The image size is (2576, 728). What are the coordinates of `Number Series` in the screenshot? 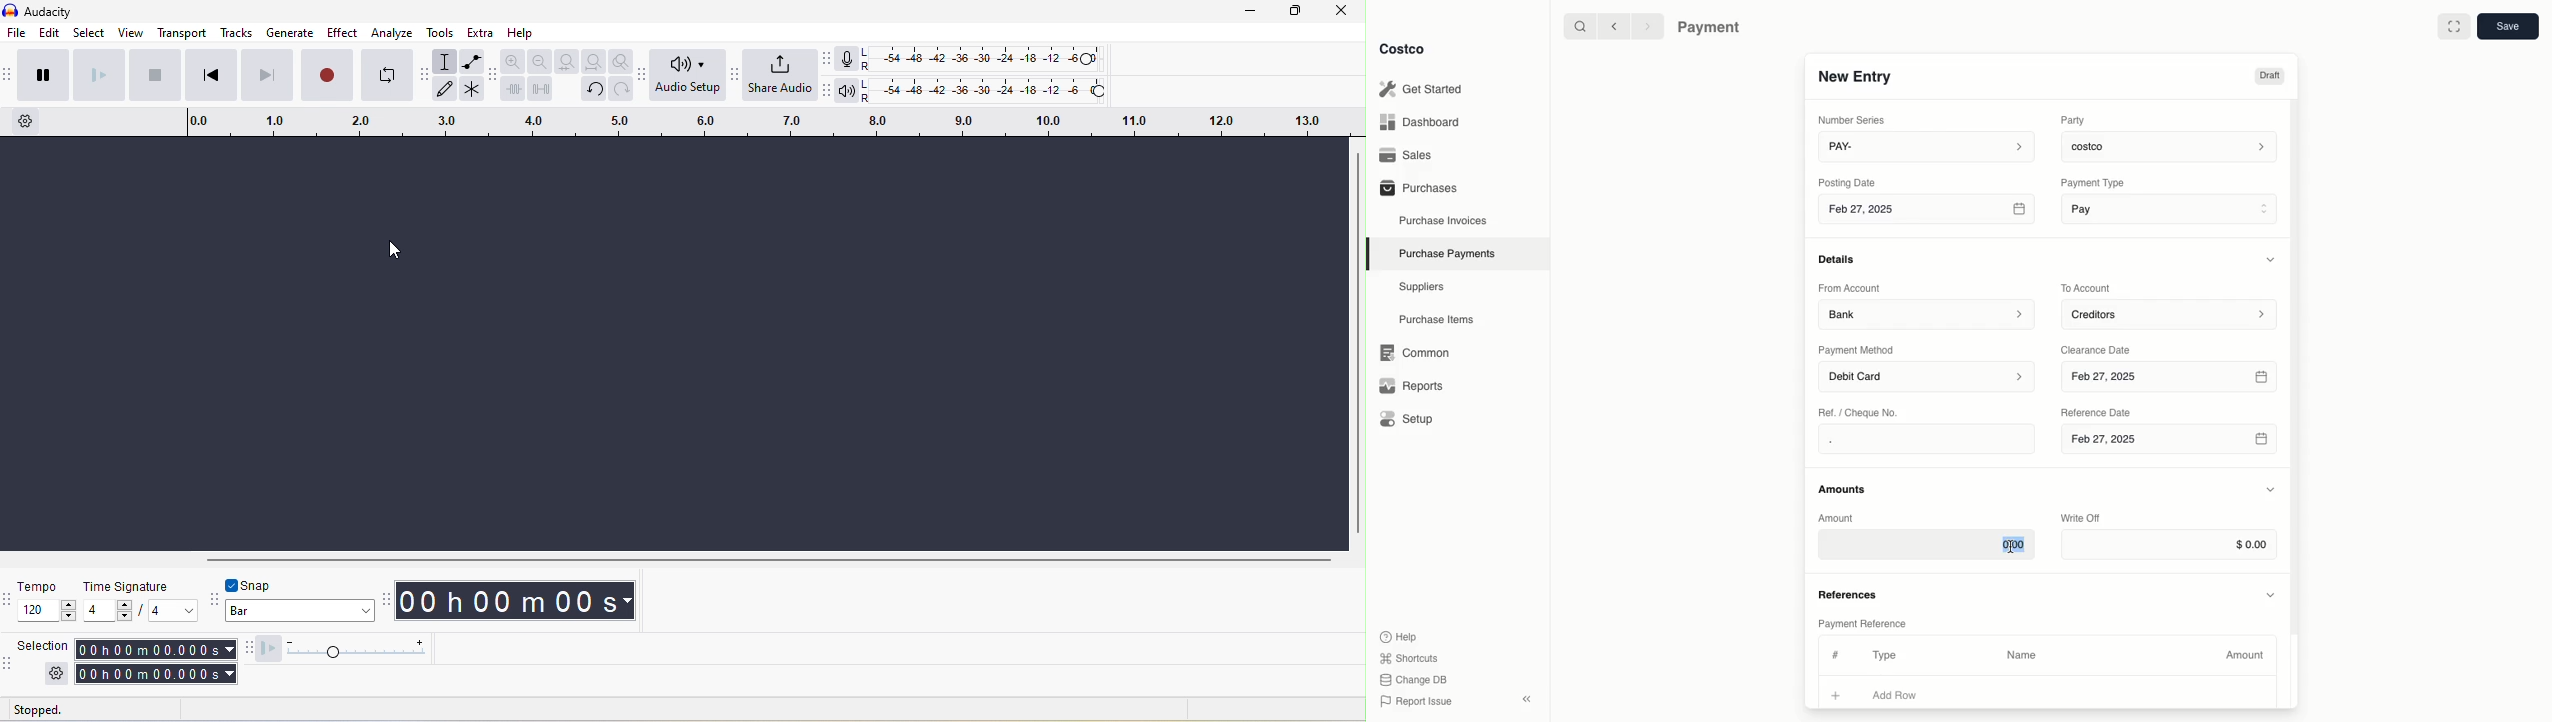 It's located at (1856, 120).